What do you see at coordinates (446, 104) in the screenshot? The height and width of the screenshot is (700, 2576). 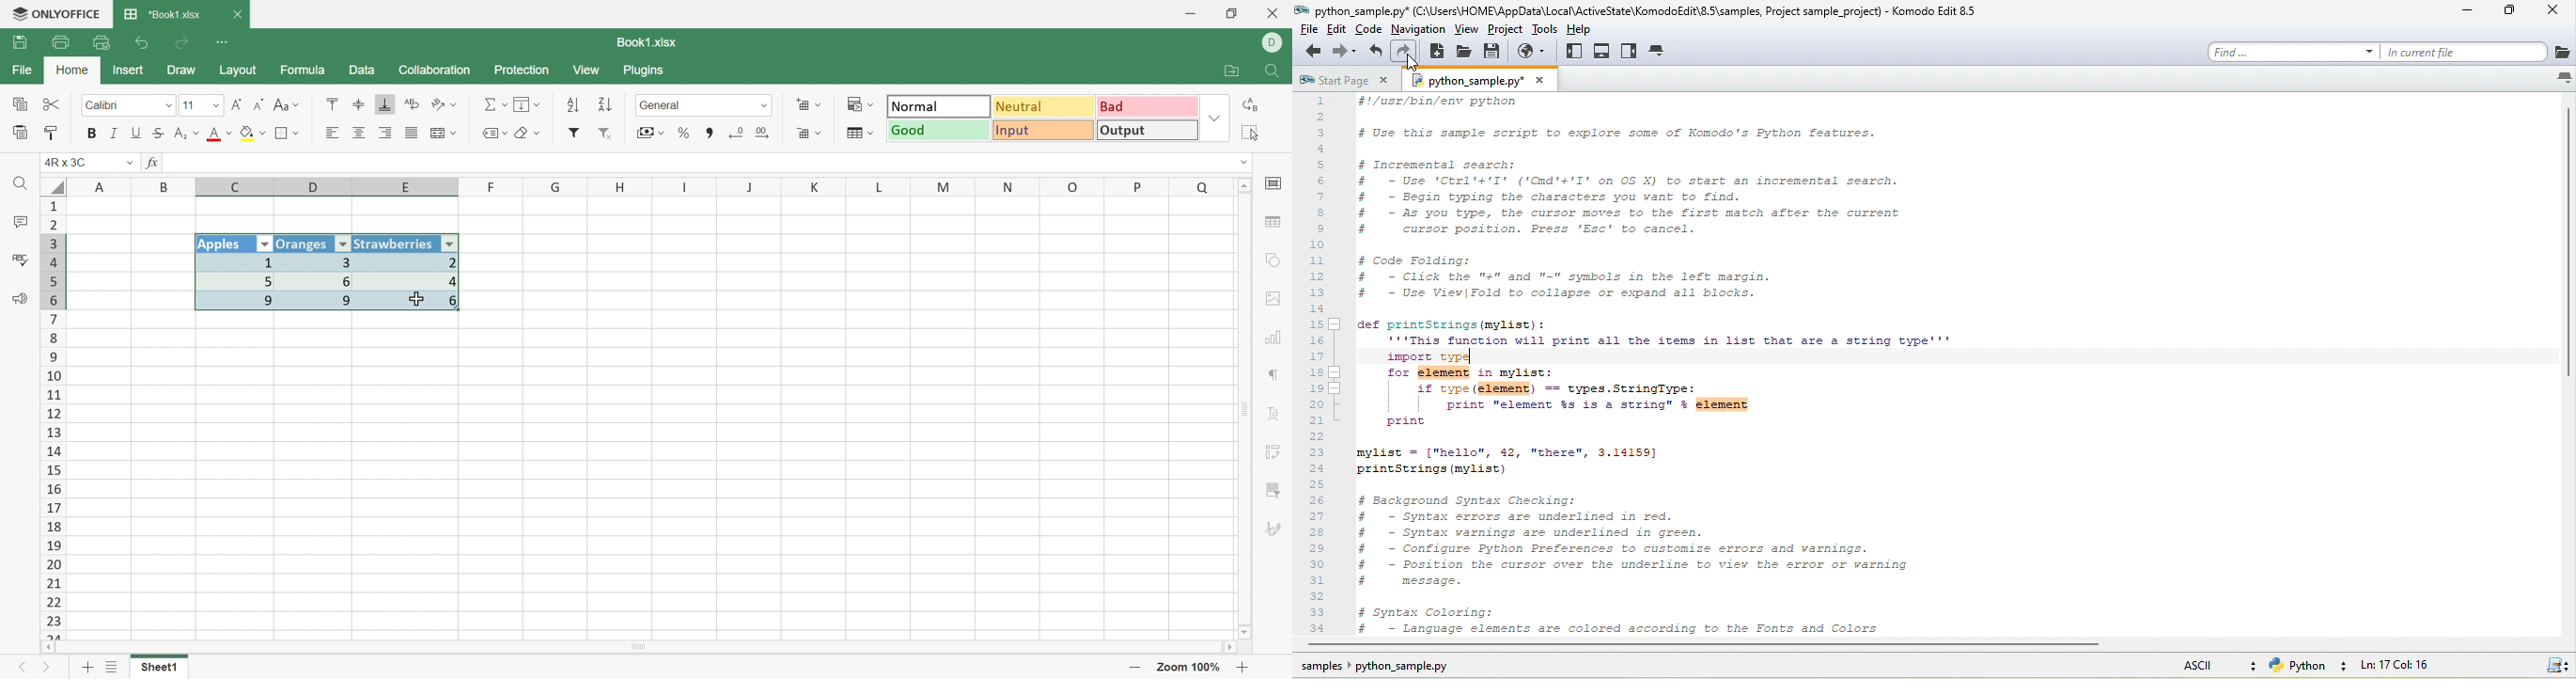 I see `Orientation` at bounding box center [446, 104].